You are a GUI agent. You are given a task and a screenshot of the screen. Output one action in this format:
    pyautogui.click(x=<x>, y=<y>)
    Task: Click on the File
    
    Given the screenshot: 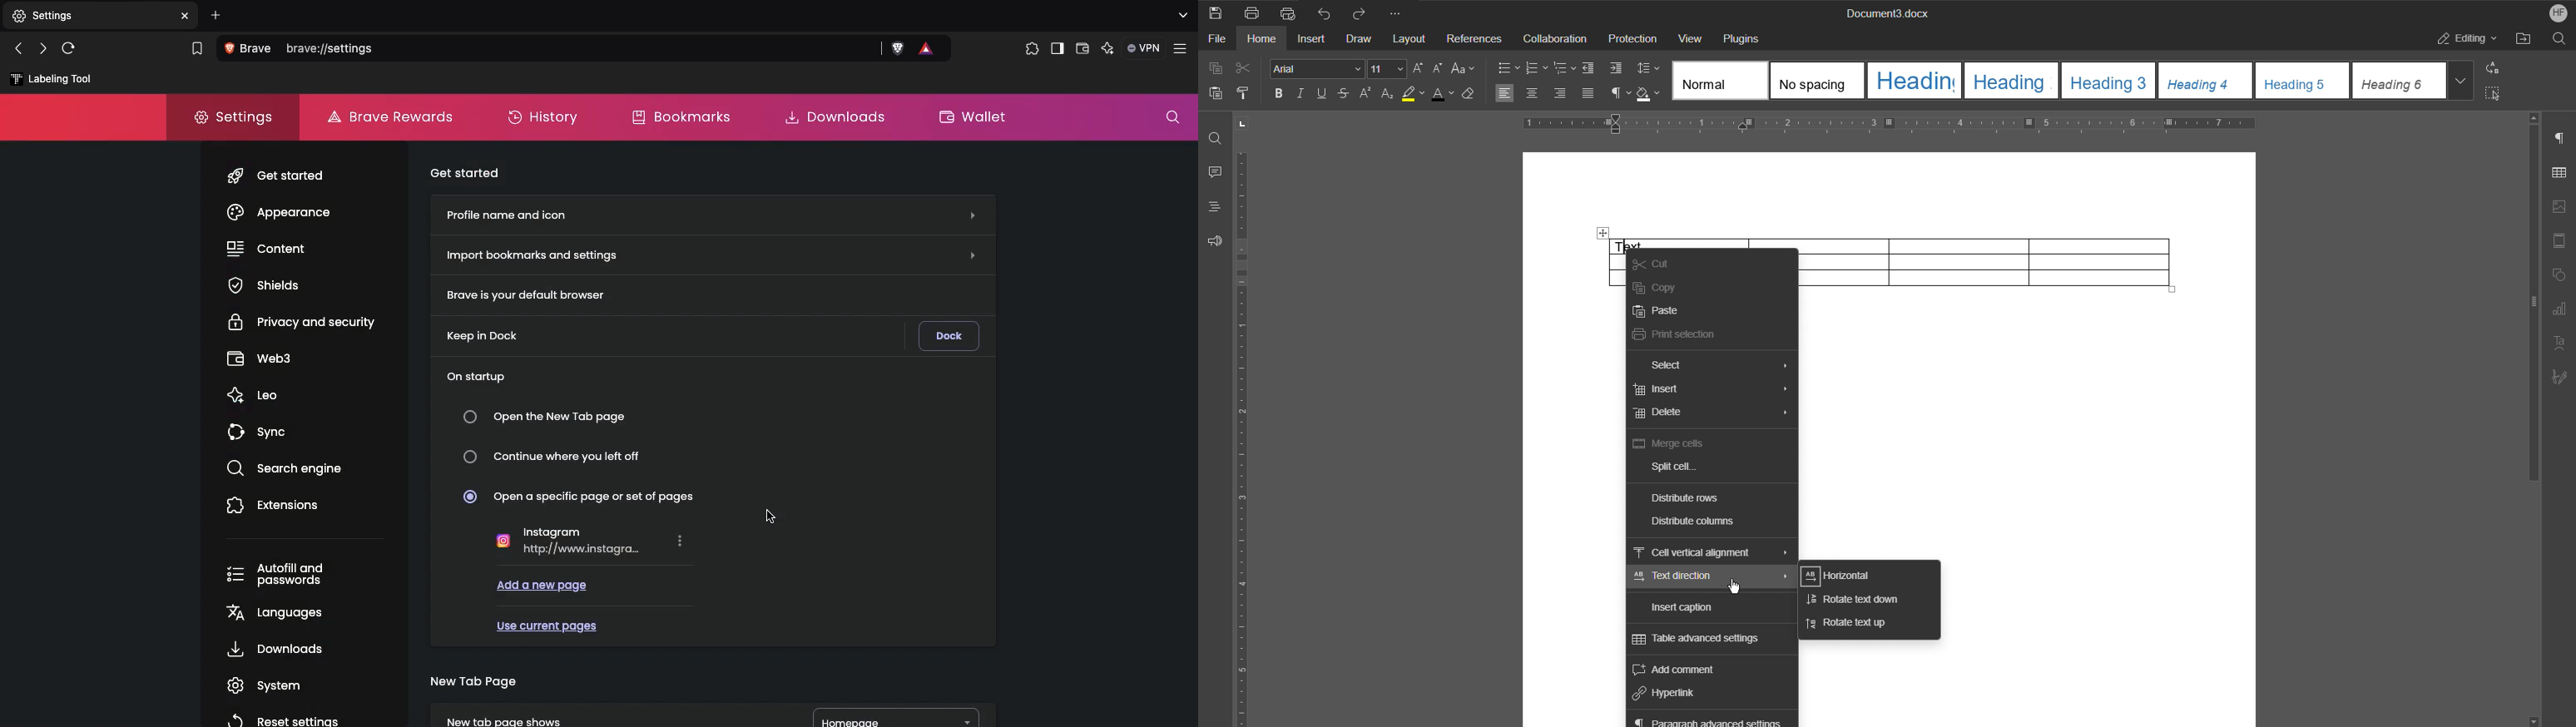 What is the action you would take?
    pyautogui.click(x=1216, y=39)
    